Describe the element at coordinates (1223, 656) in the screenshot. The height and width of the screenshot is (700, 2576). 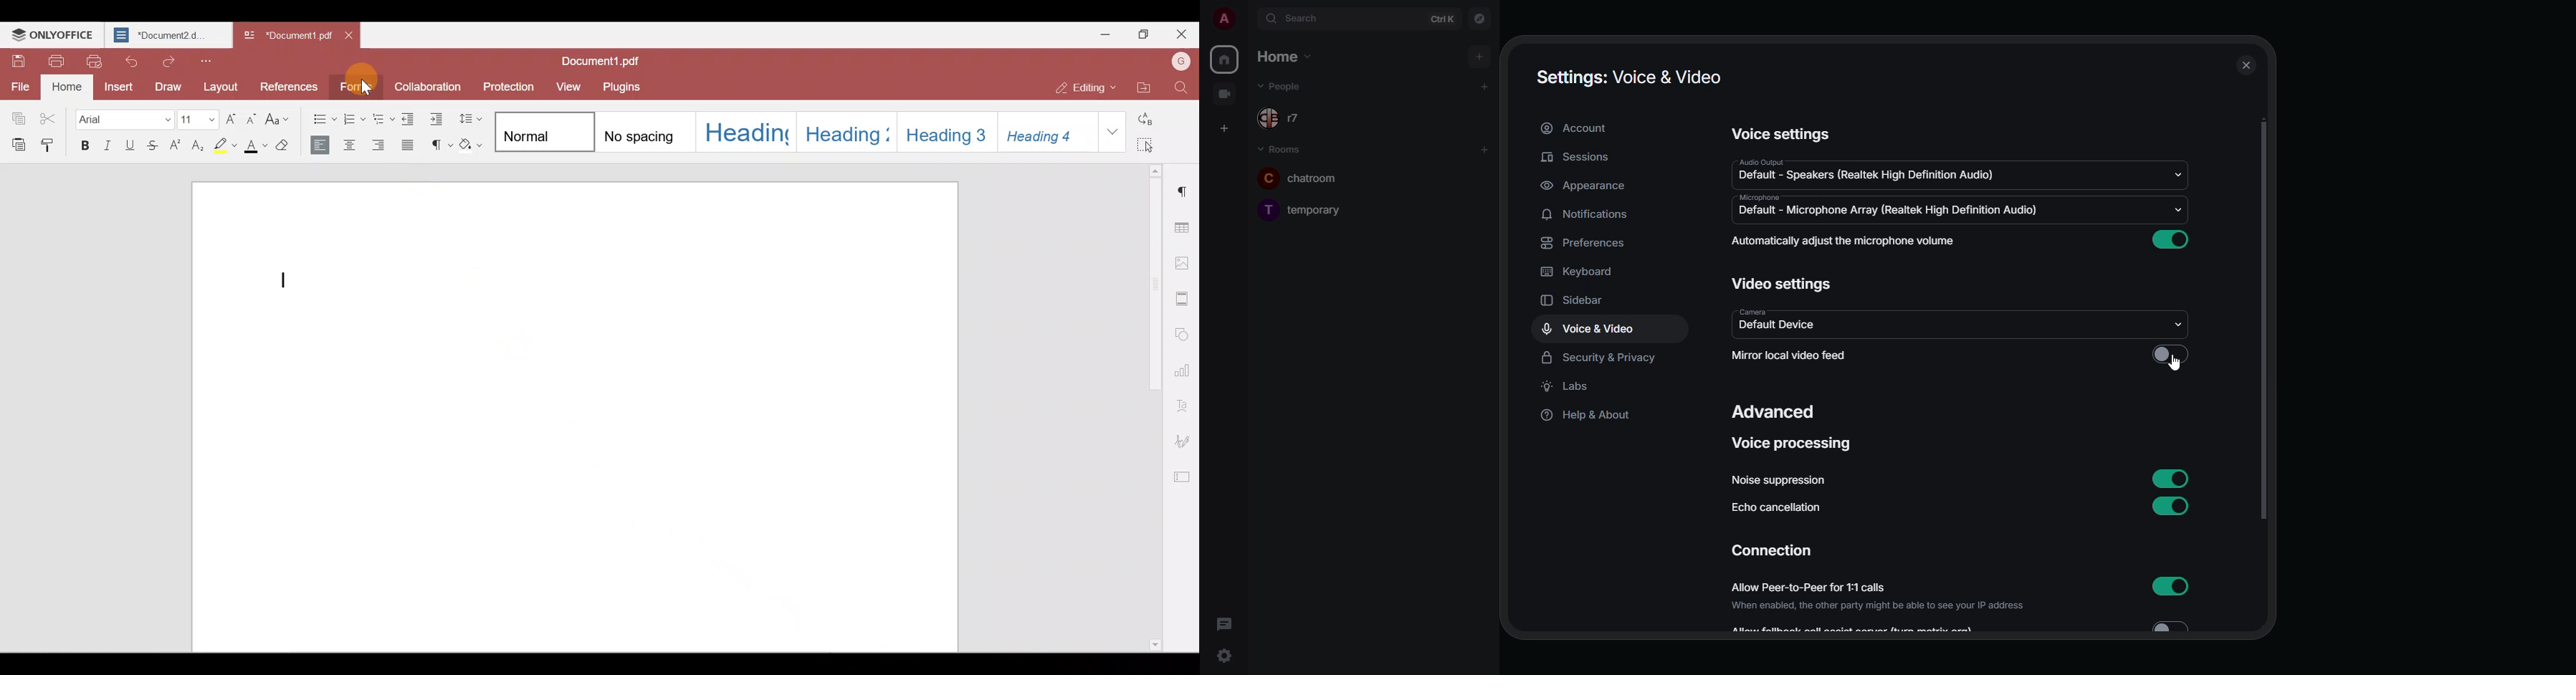
I see `quick settings` at that location.